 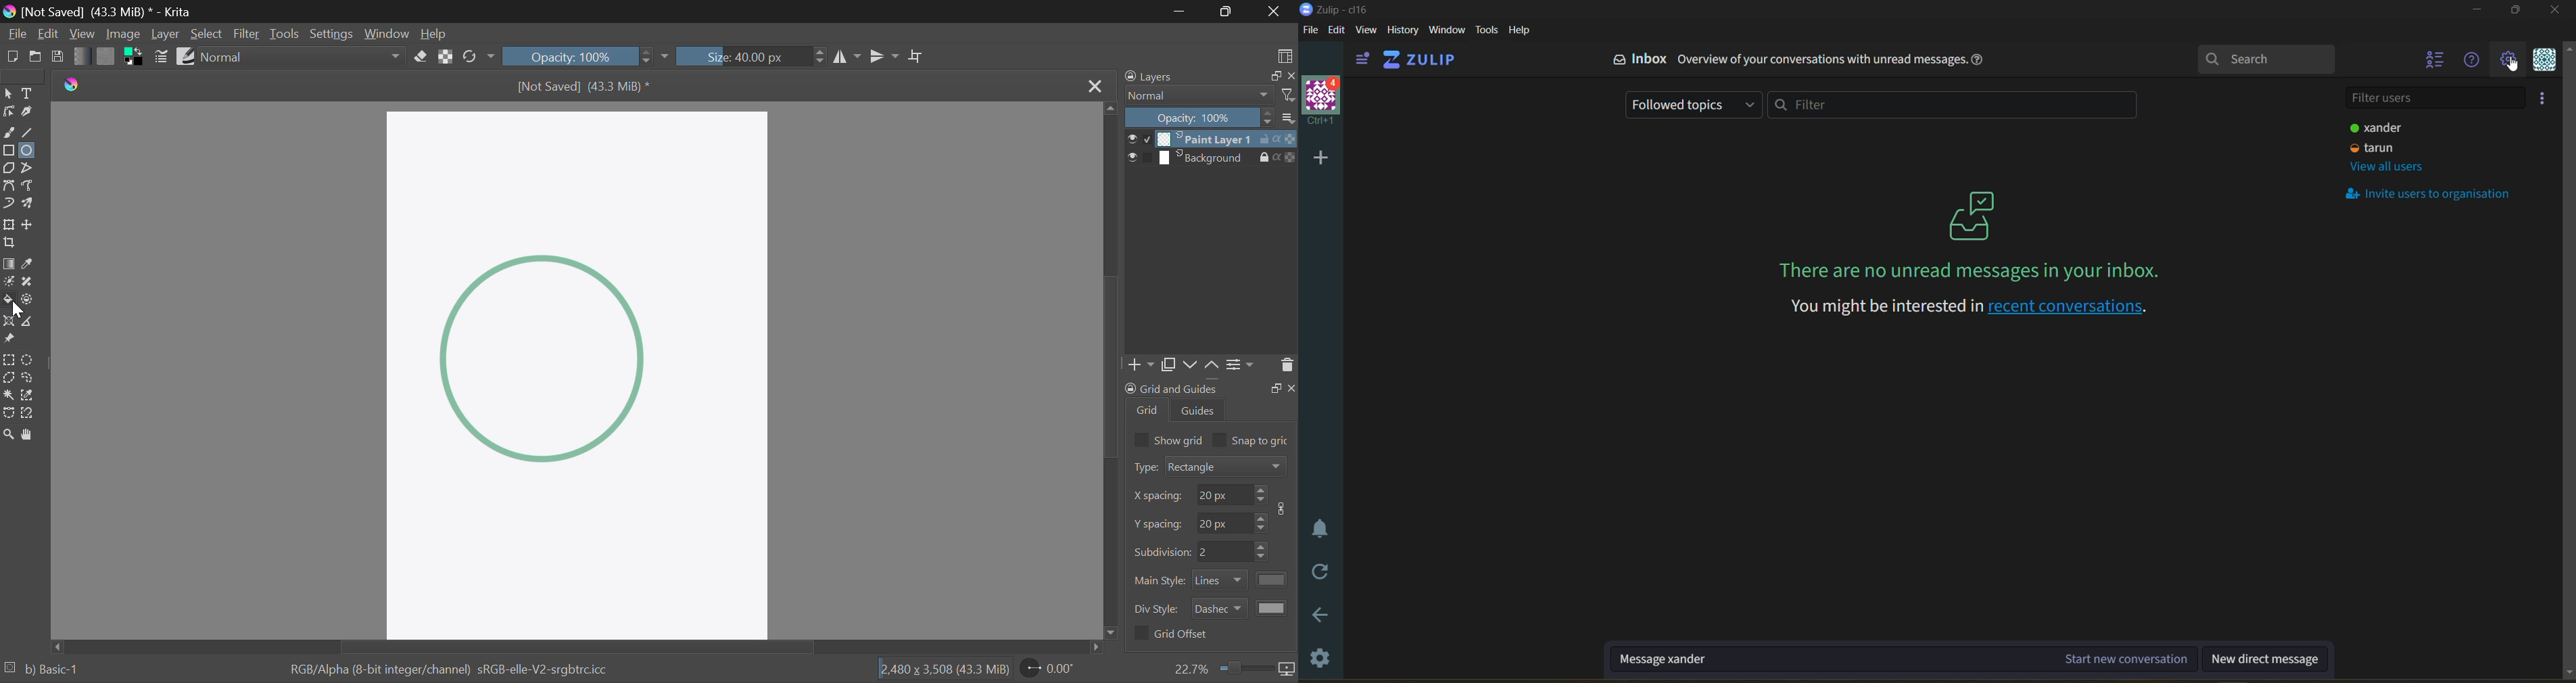 I want to click on file, so click(x=1309, y=29).